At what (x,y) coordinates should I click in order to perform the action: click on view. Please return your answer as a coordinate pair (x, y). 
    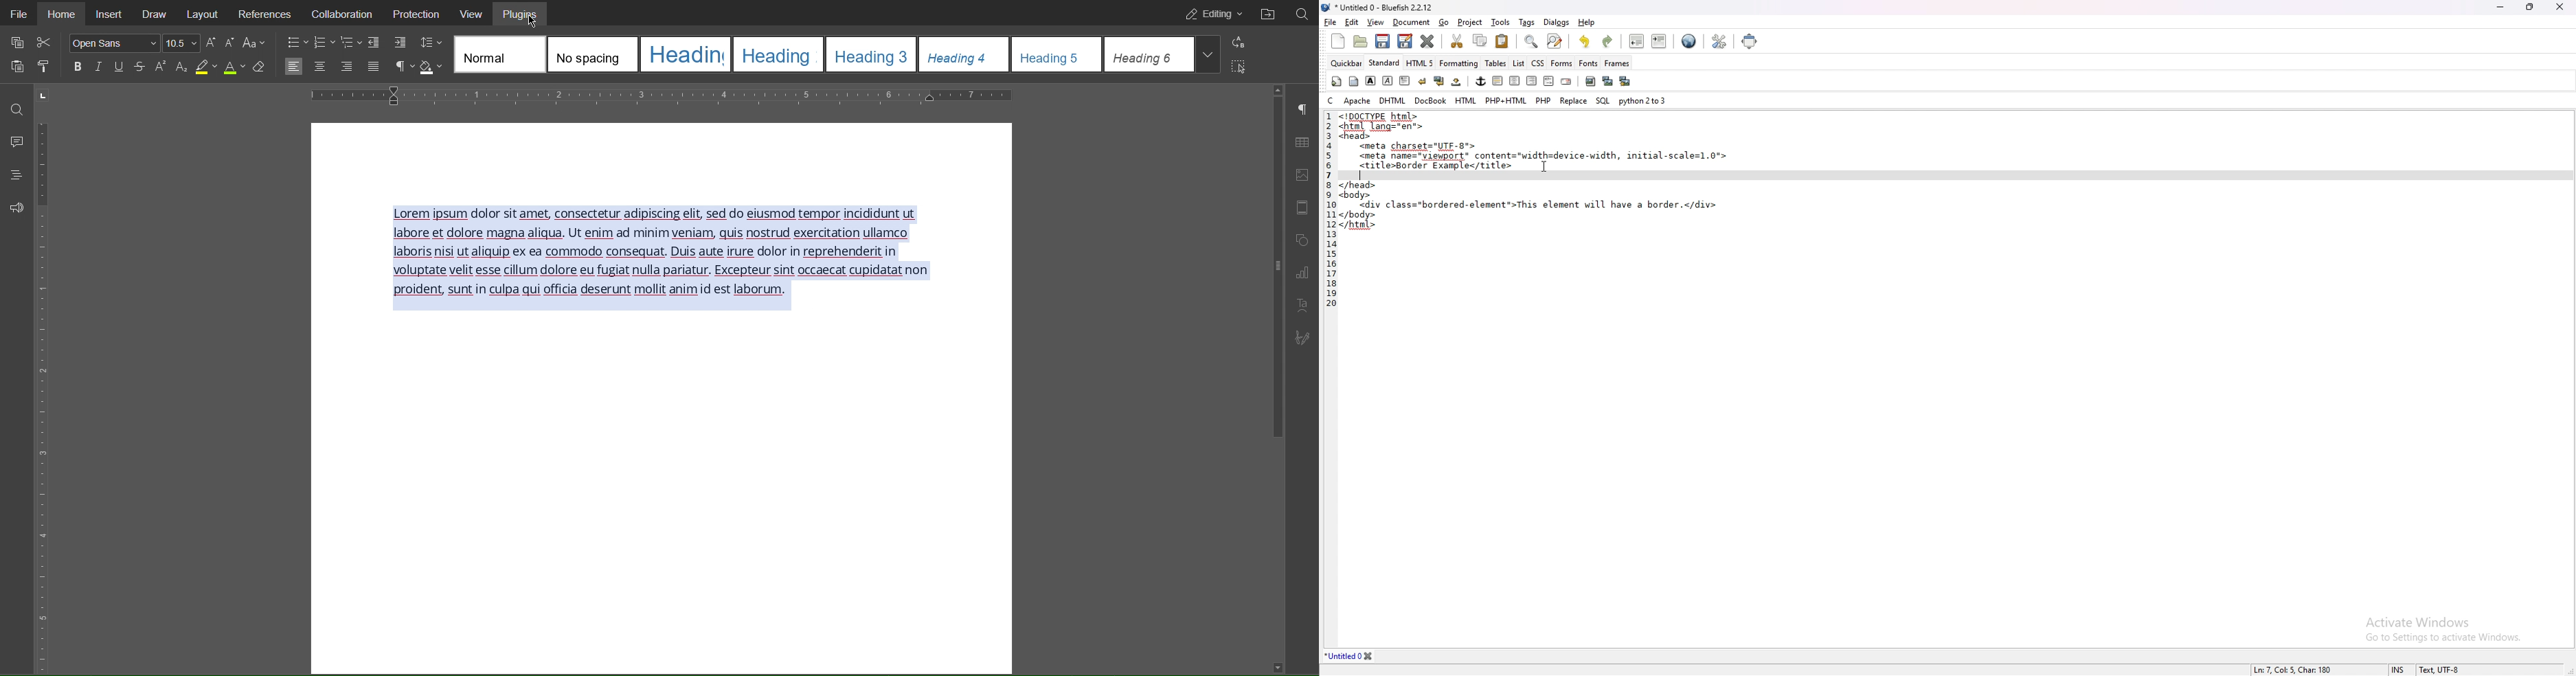
    Looking at the image, I should click on (1376, 22).